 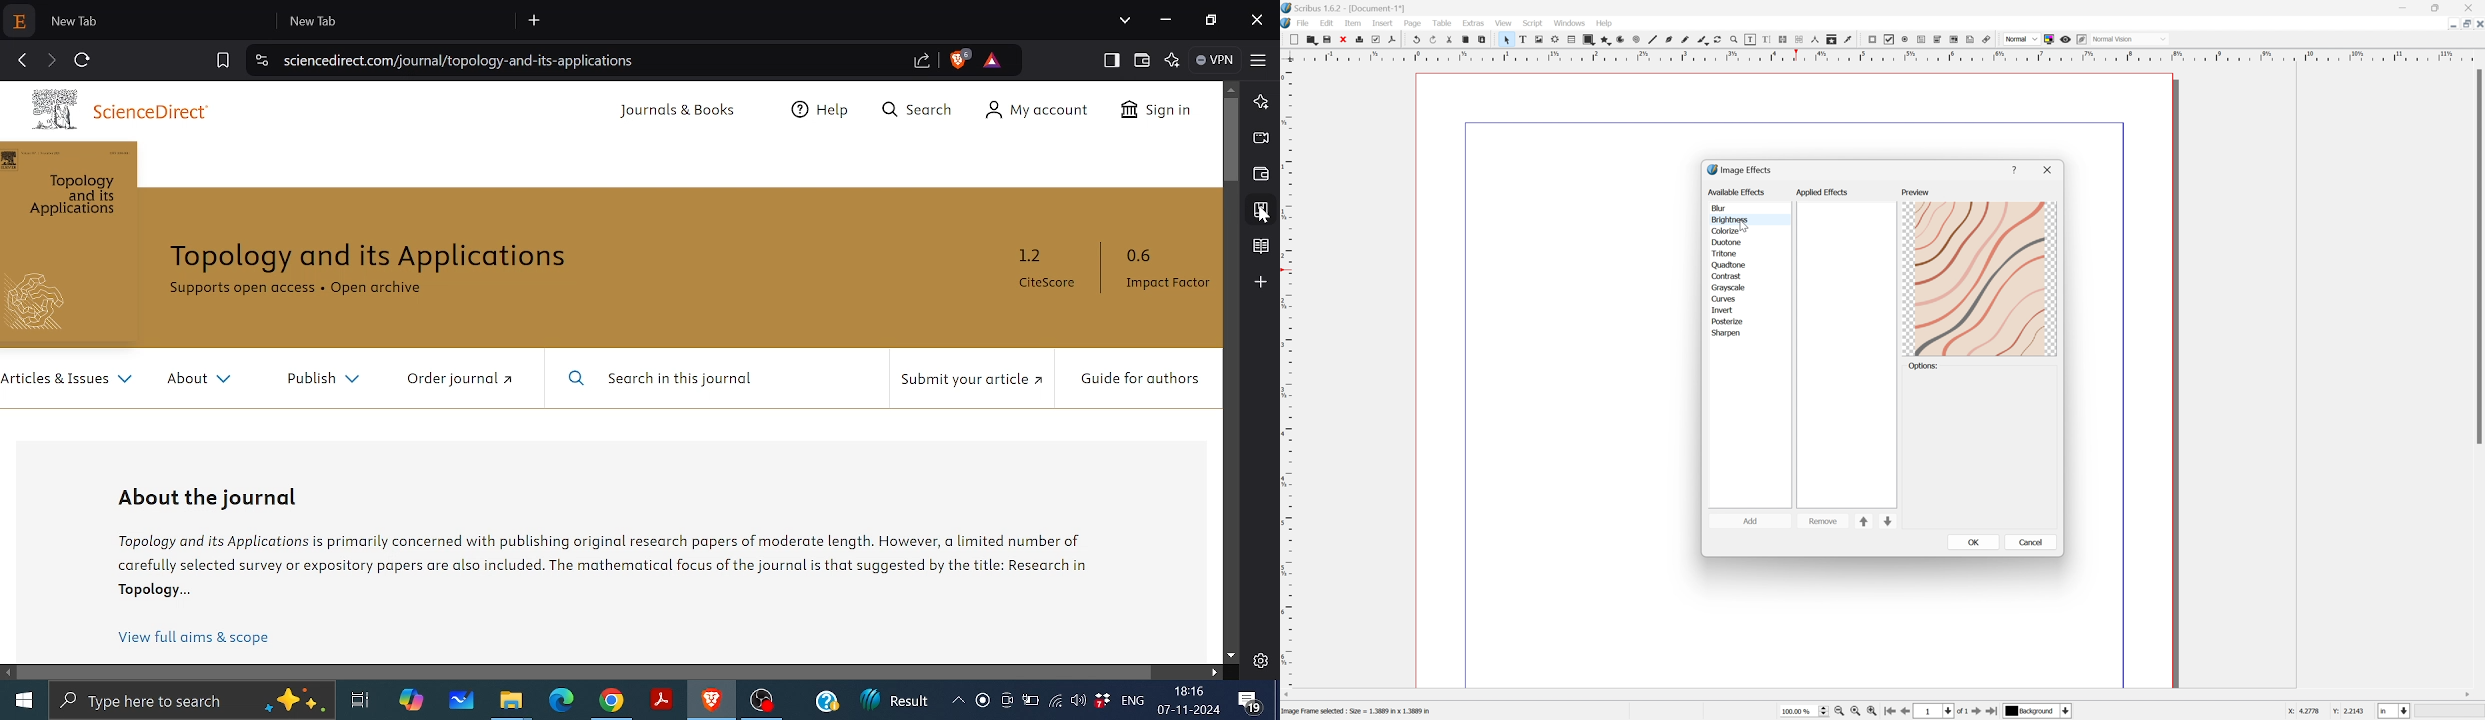 I want to click on Edit, so click(x=1326, y=23).